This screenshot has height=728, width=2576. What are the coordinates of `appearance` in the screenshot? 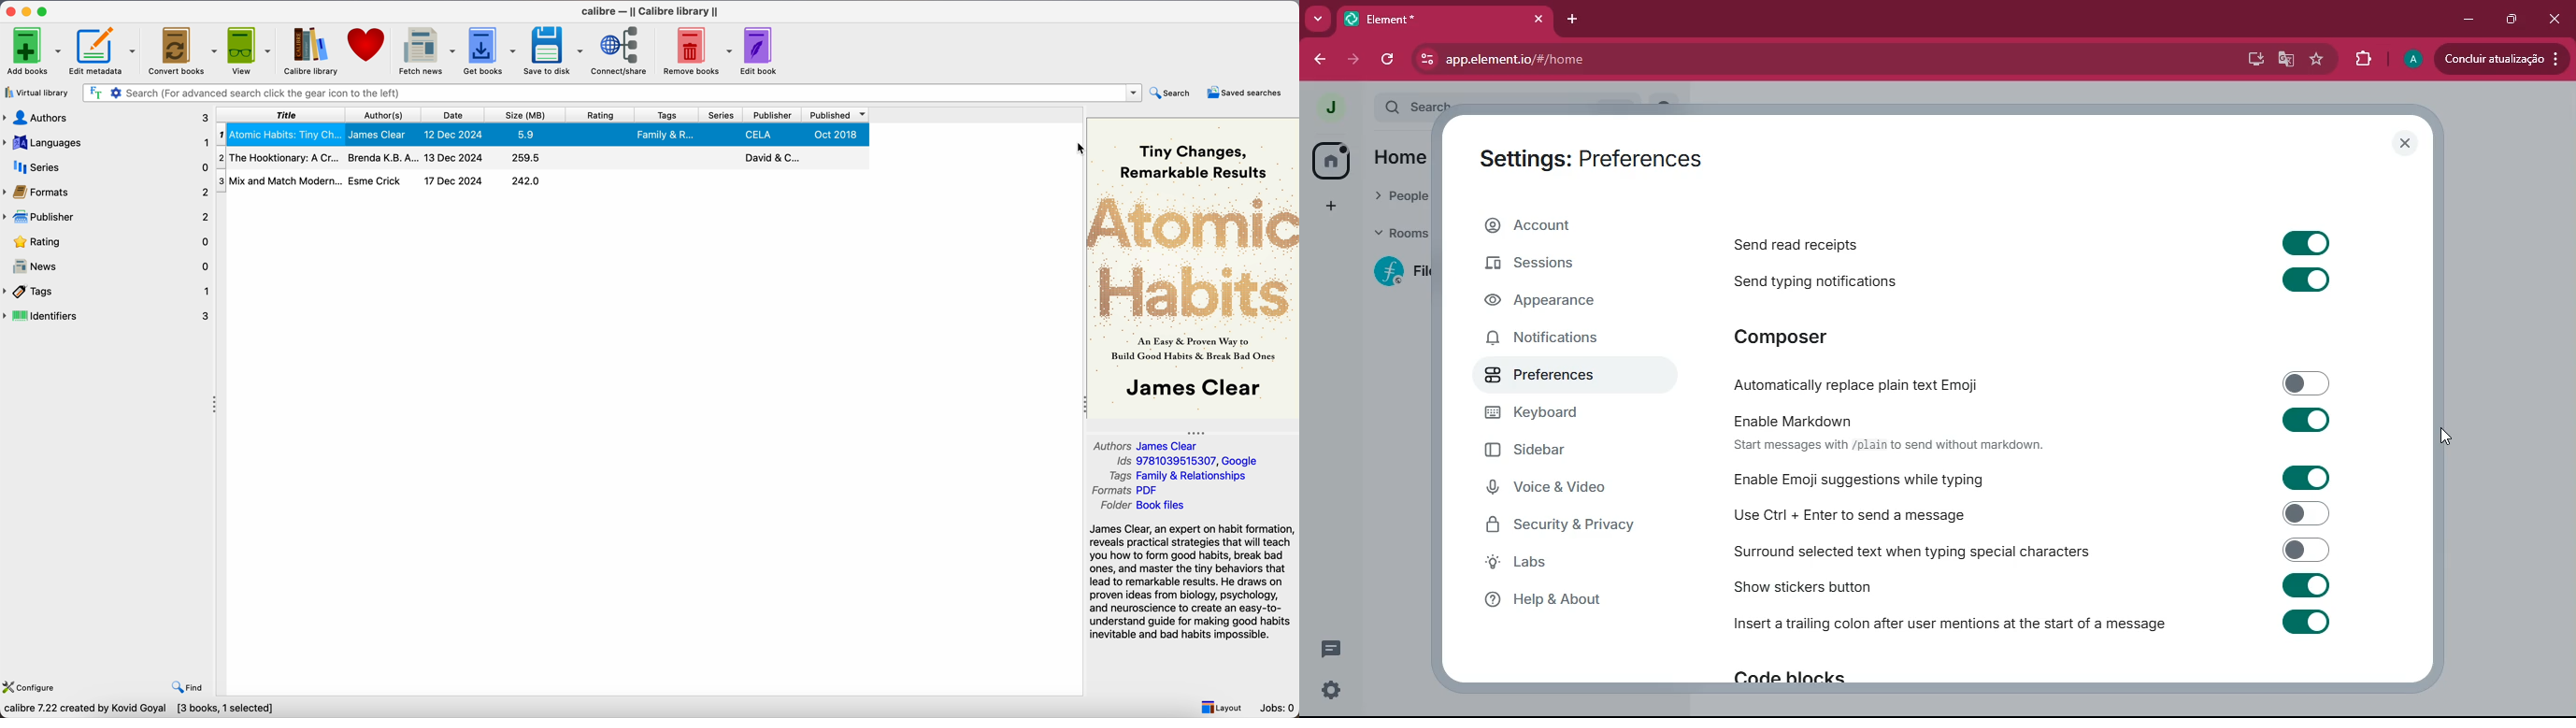 It's located at (1564, 303).